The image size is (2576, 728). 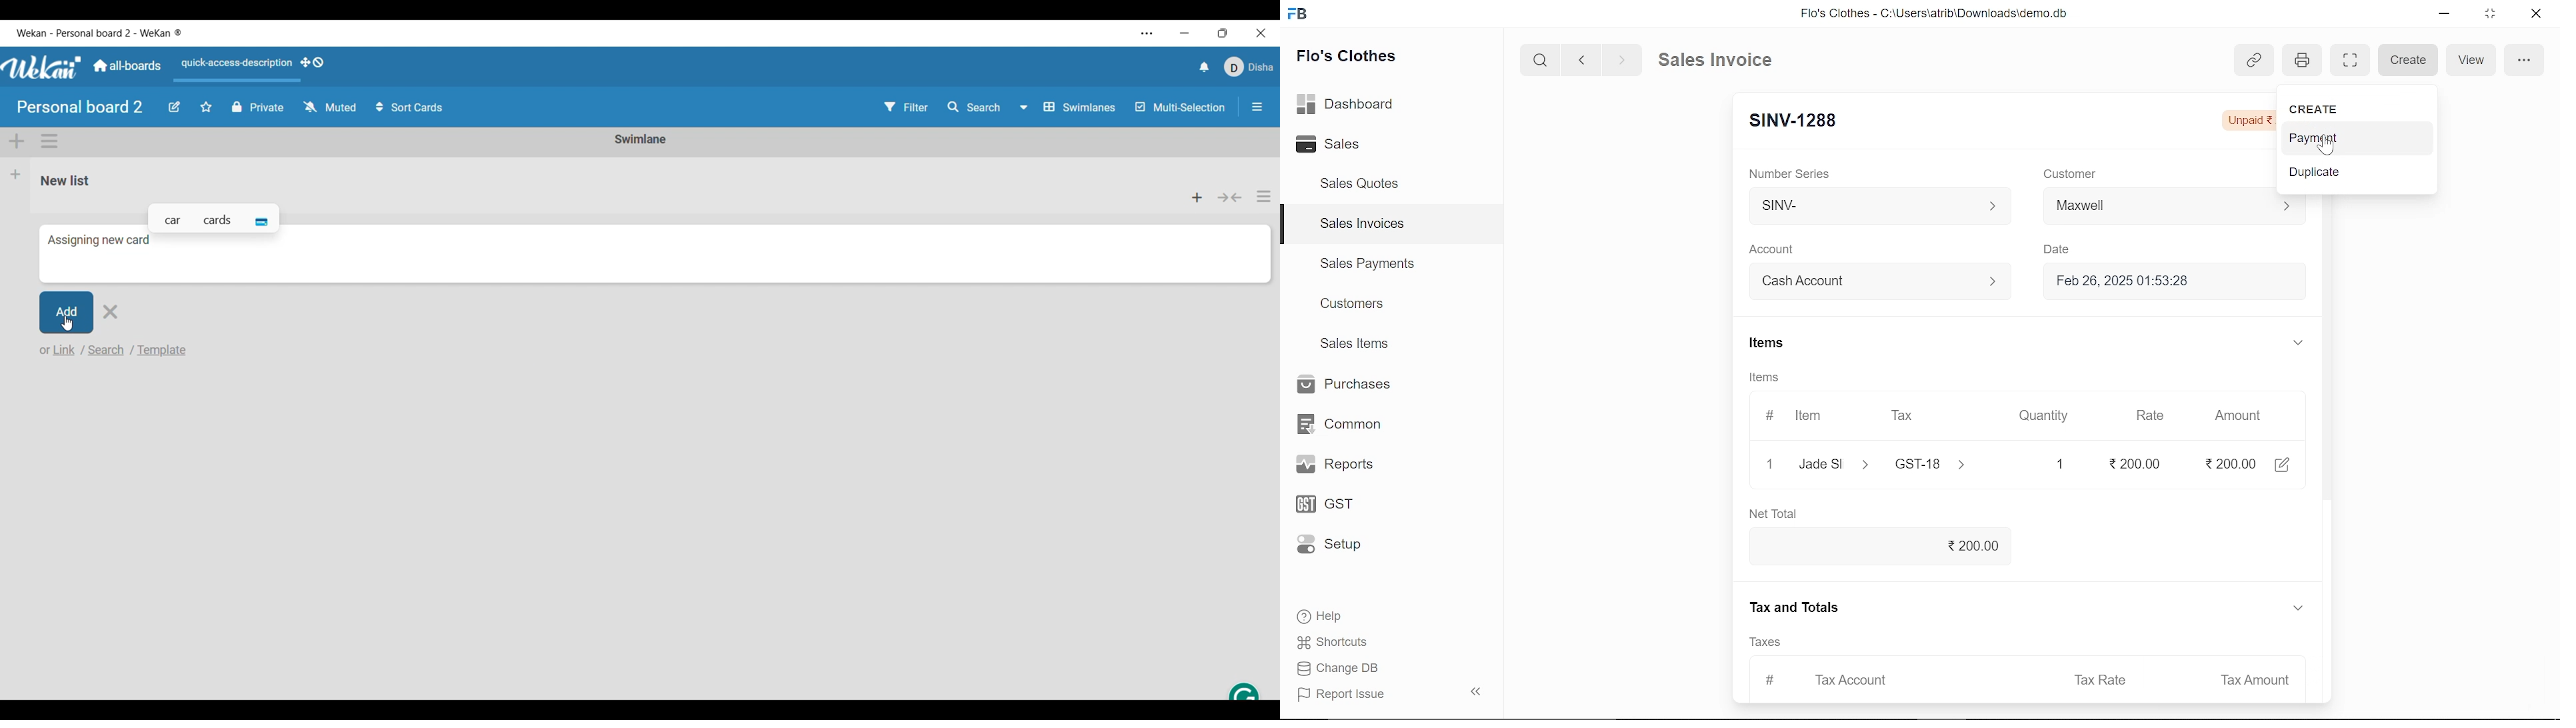 What do you see at coordinates (2039, 417) in the screenshot?
I see `Quantity` at bounding box center [2039, 417].